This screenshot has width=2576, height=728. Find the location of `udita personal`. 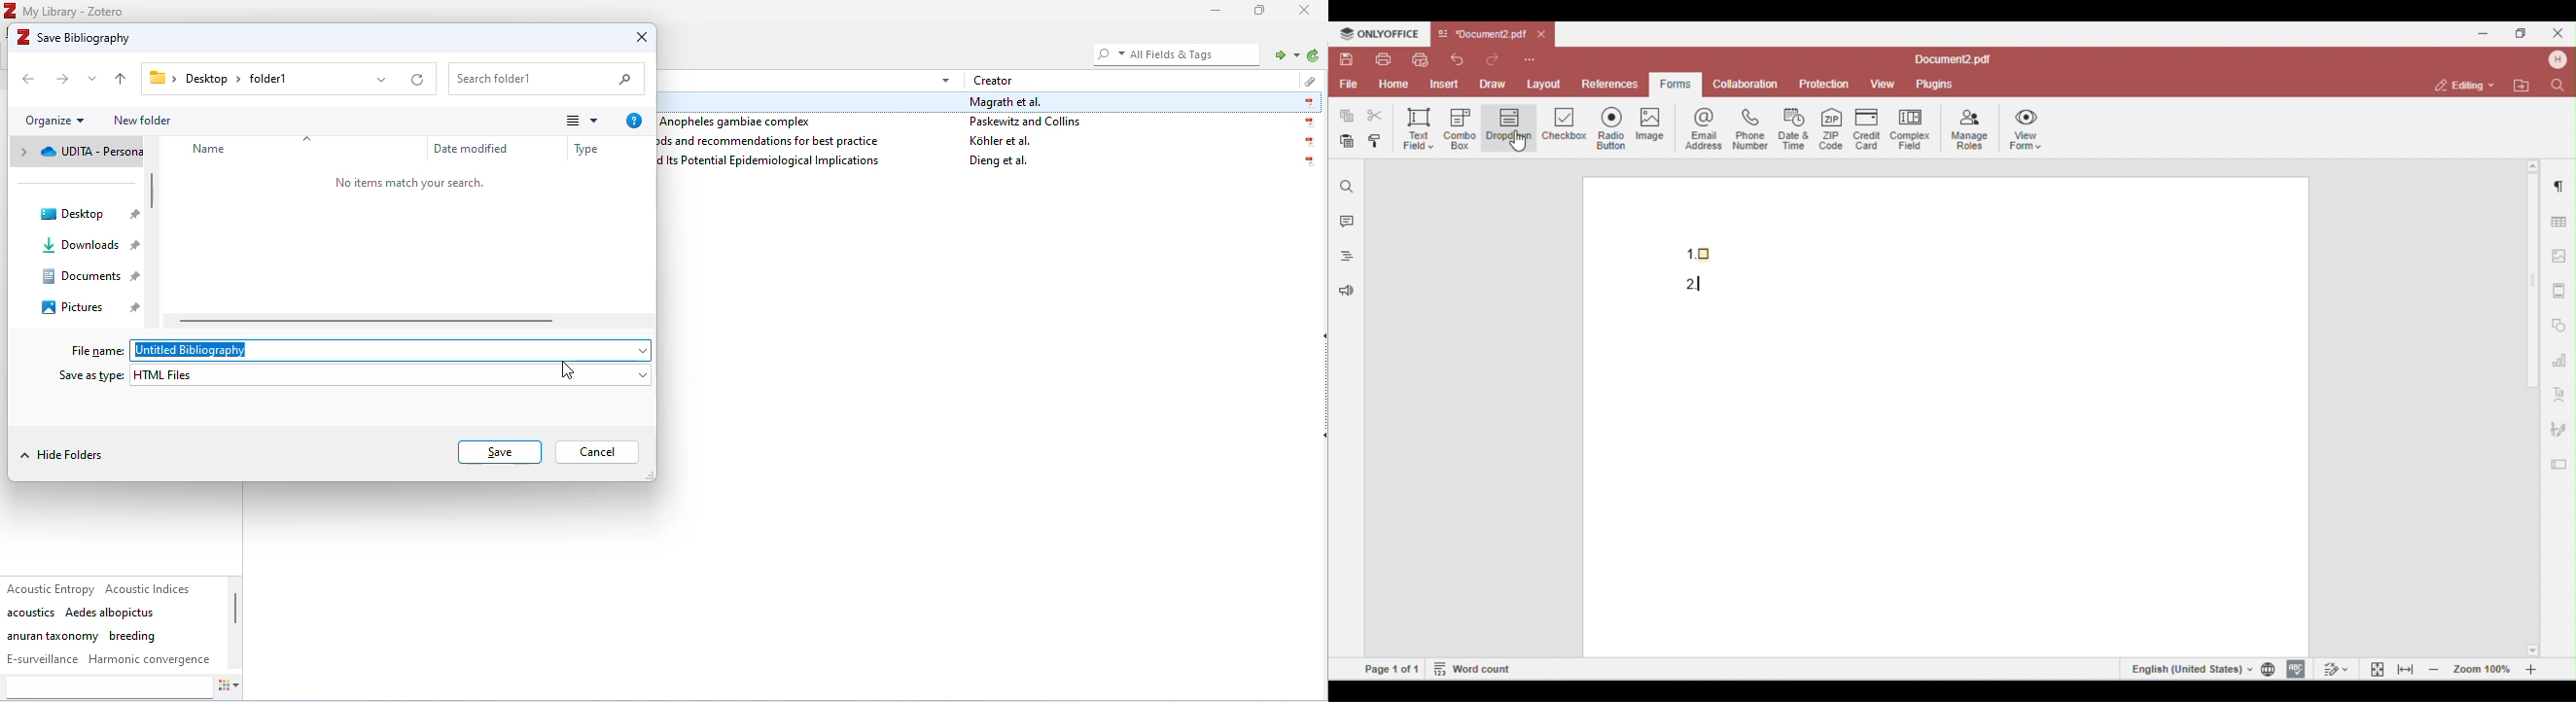

udita personal is located at coordinates (77, 152).